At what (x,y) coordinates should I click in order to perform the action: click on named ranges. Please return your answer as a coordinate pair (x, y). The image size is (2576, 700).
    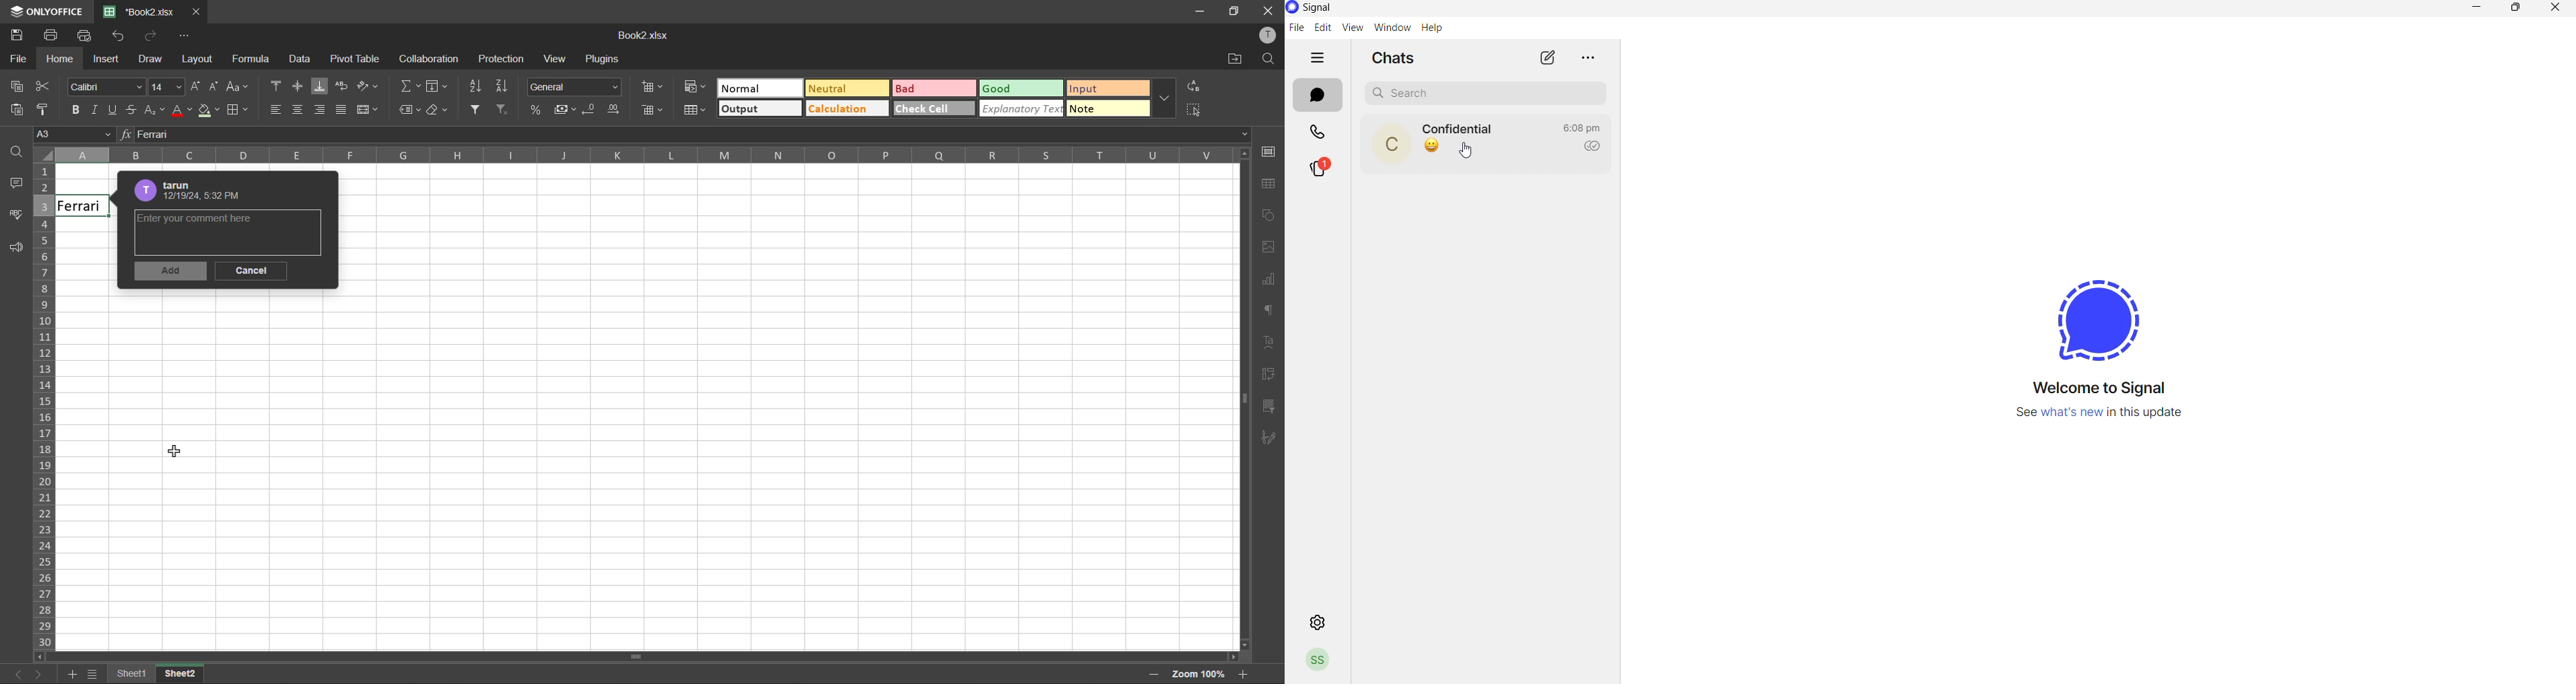
    Looking at the image, I should click on (410, 109).